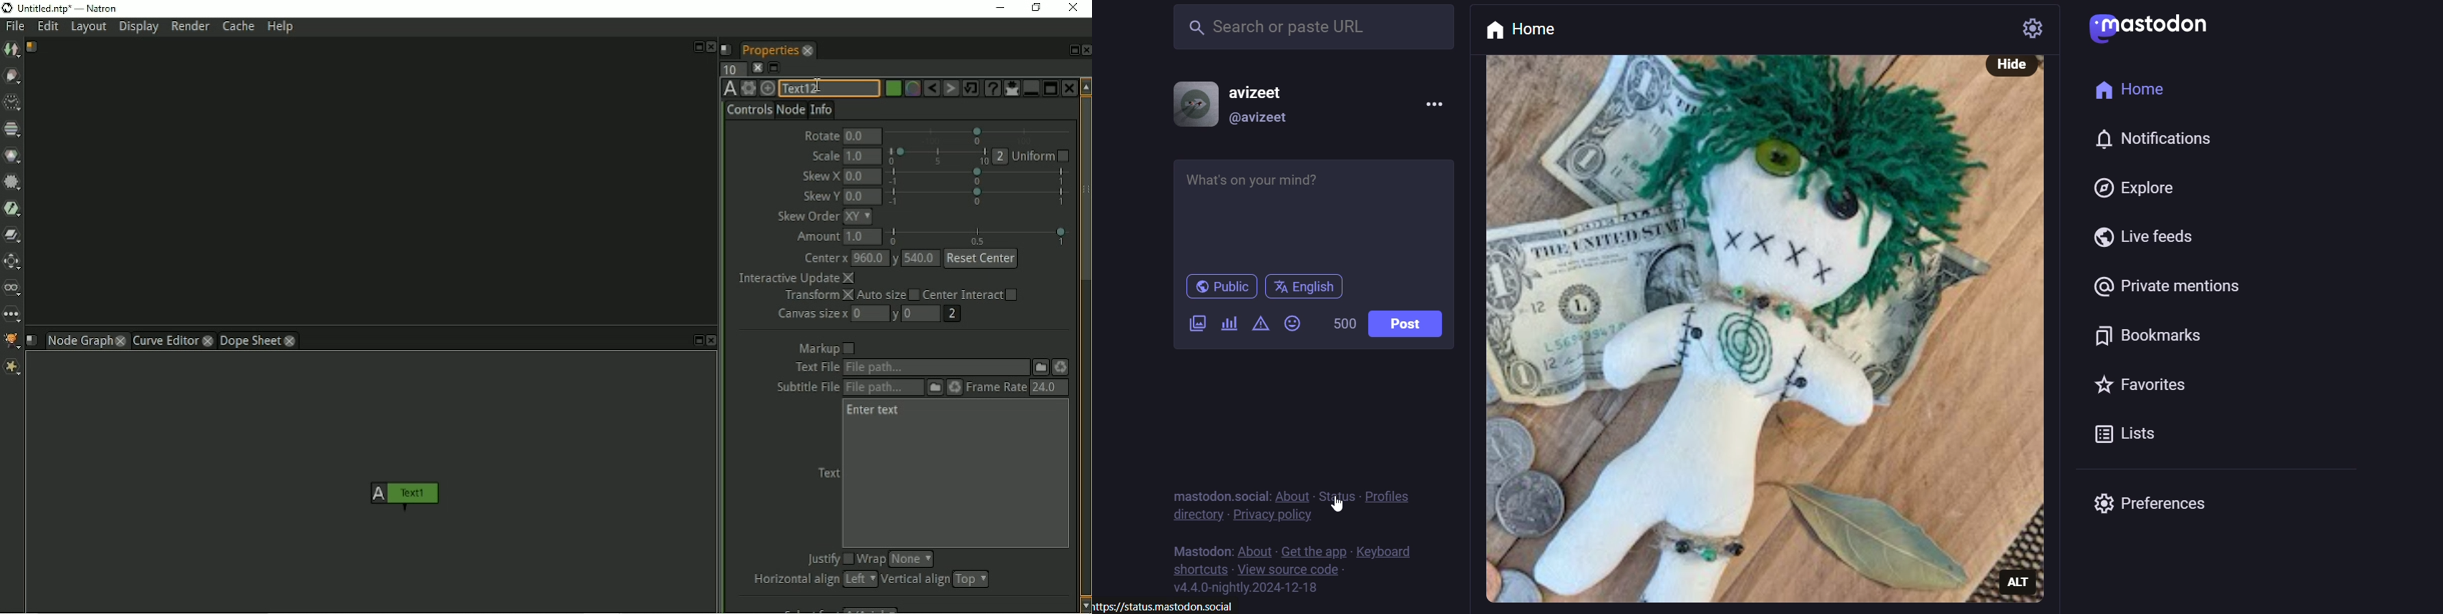 The image size is (2464, 616). Describe the element at coordinates (808, 50) in the screenshot. I see `close` at that location.